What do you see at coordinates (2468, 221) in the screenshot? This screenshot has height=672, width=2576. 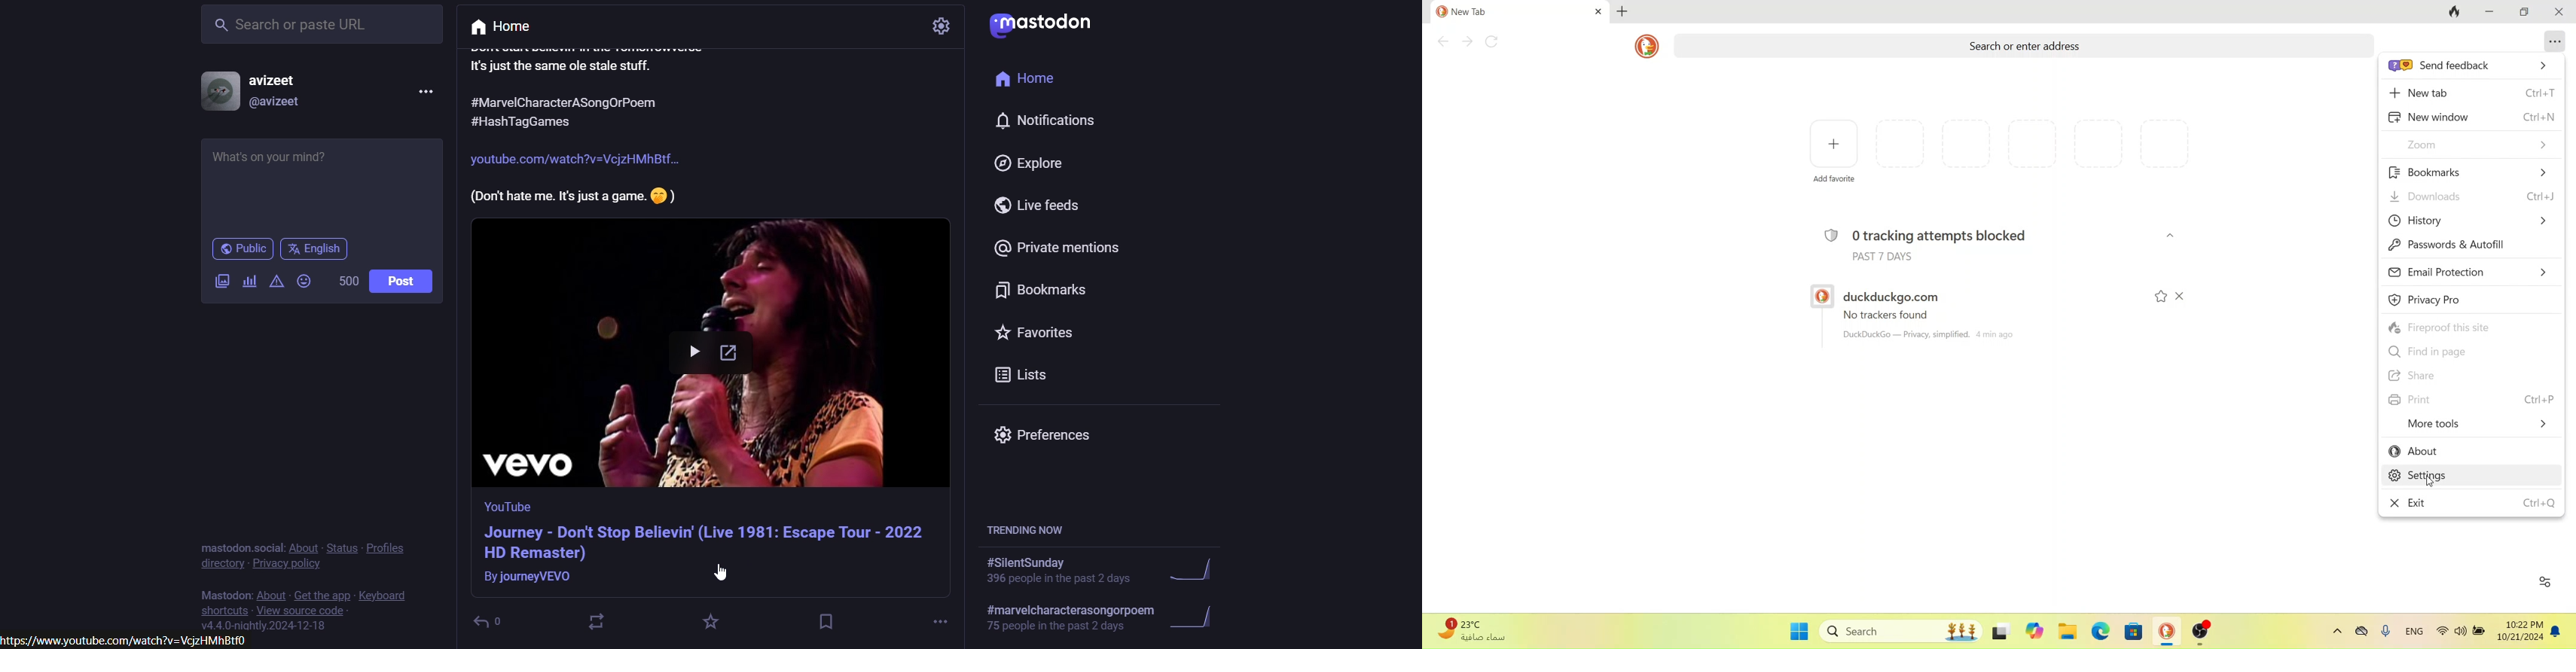 I see `history` at bounding box center [2468, 221].